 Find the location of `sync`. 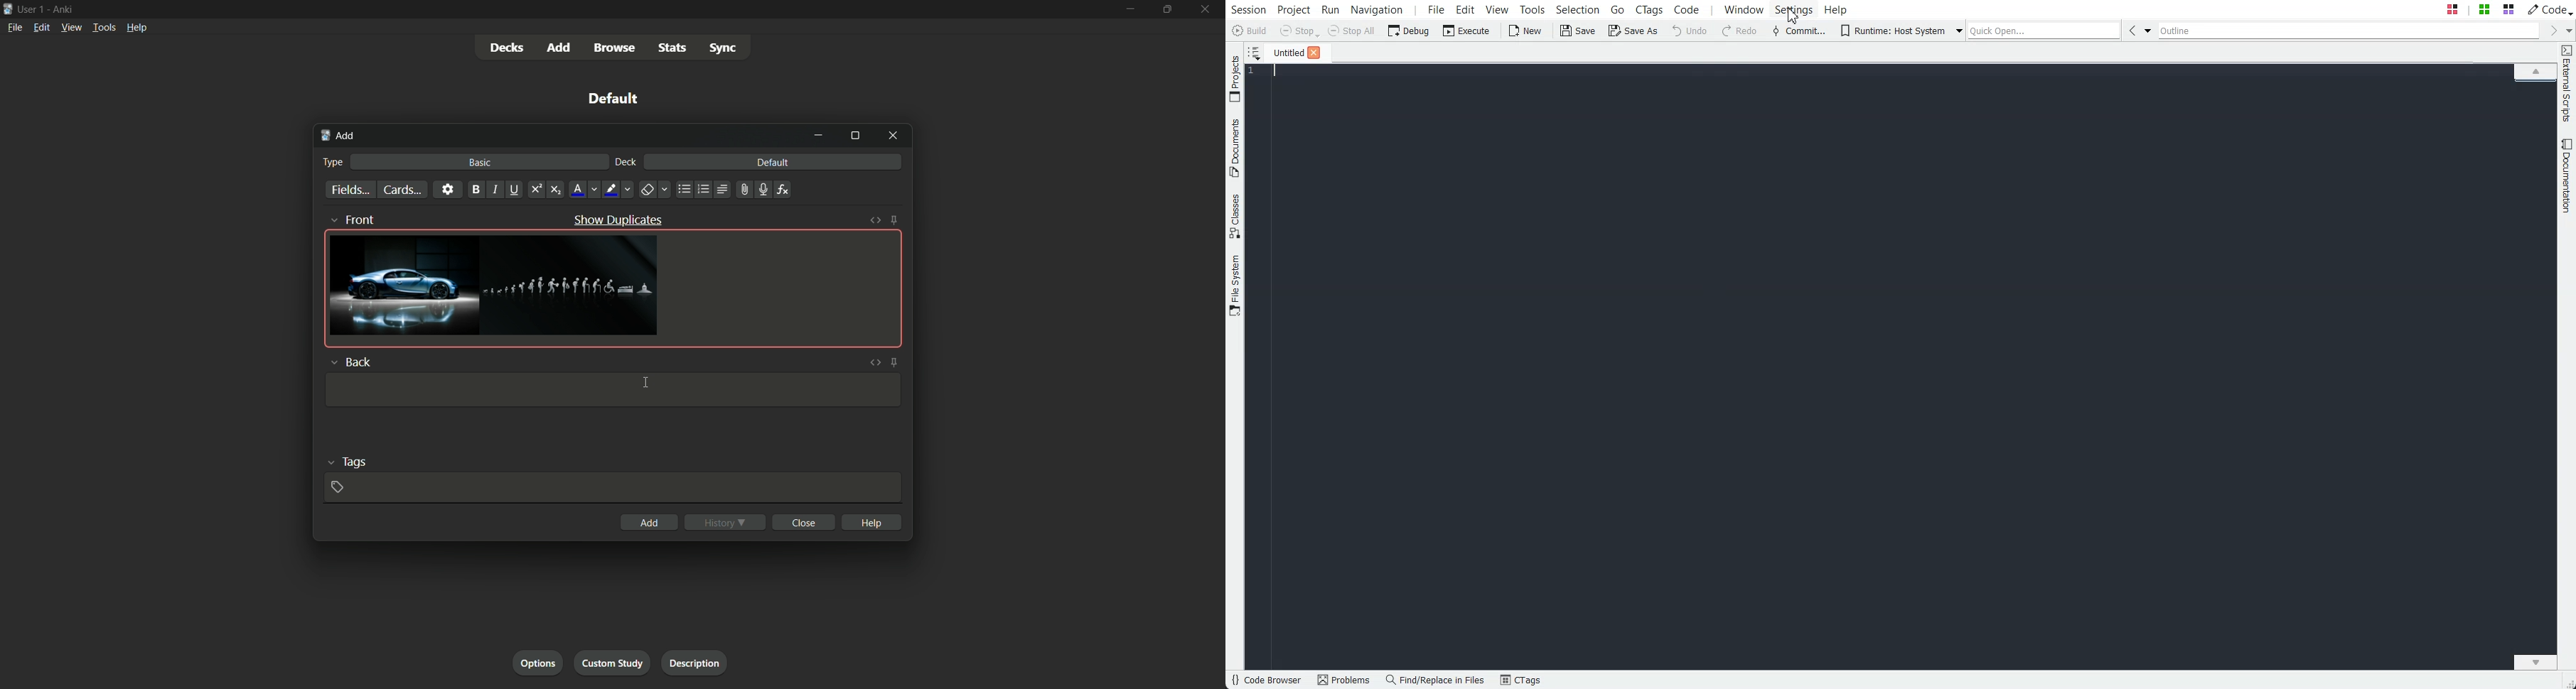

sync is located at coordinates (725, 48).